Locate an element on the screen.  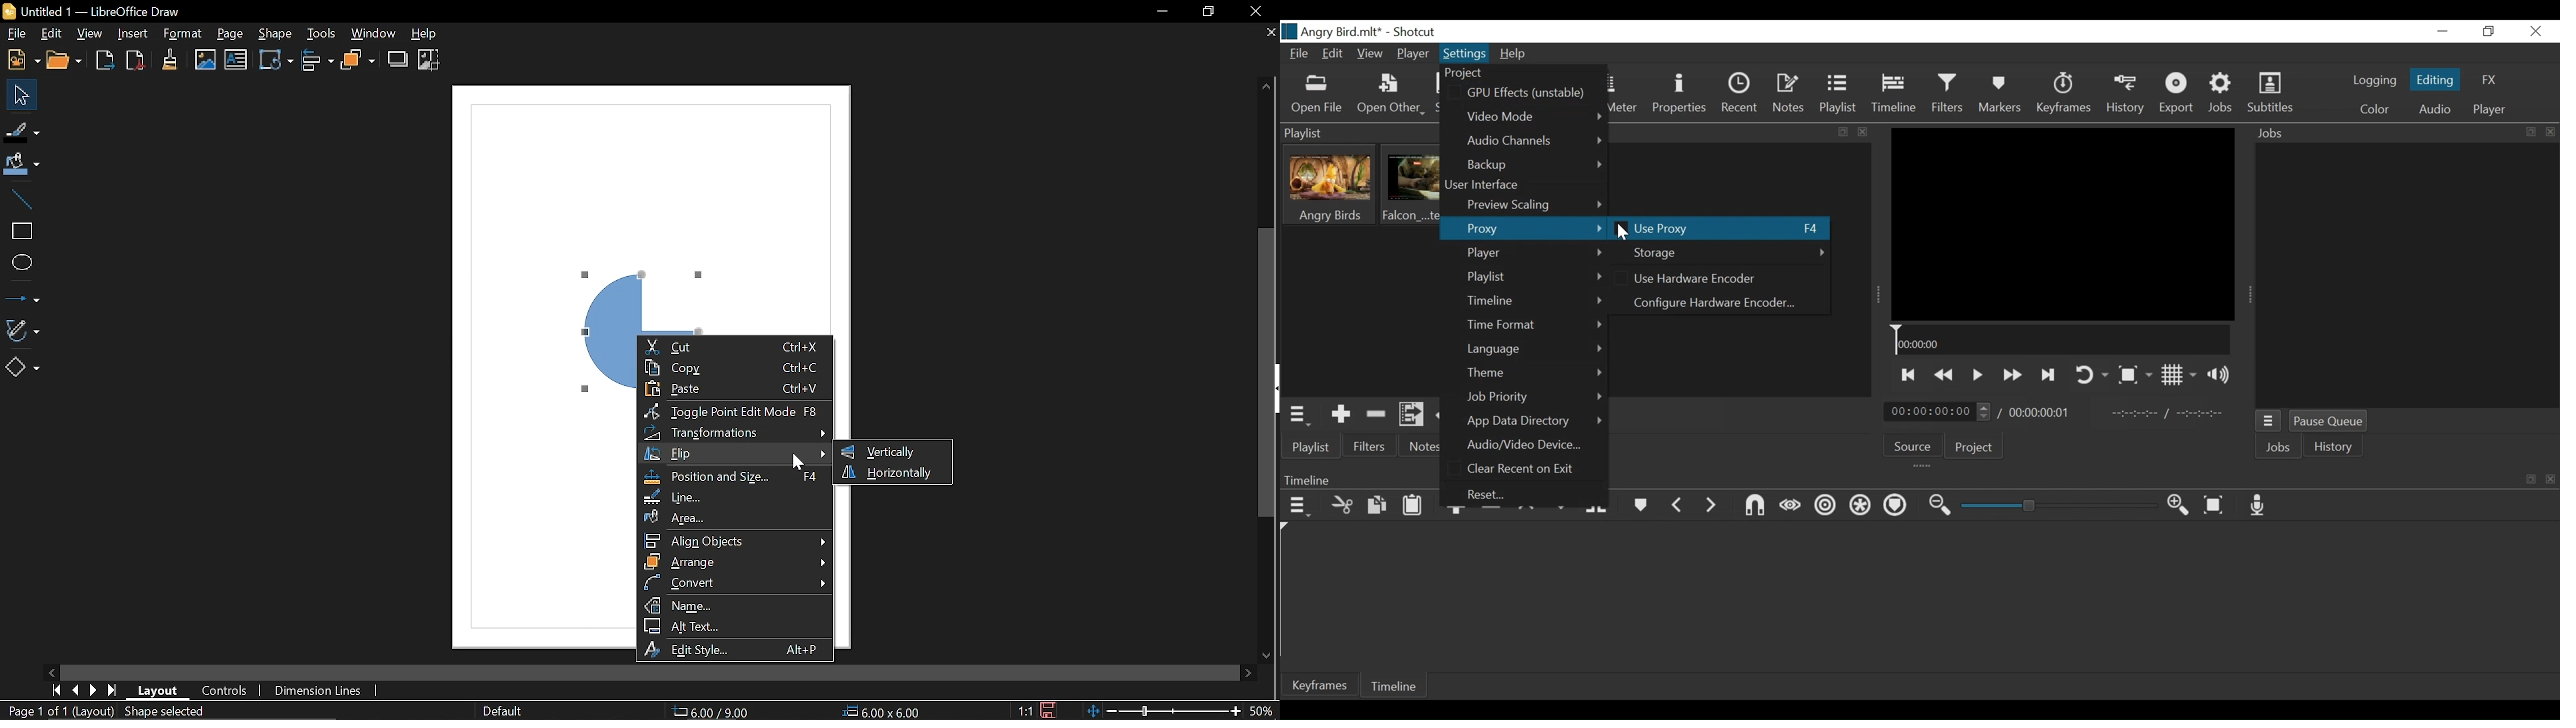
Open Other is located at coordinates (1390, 95).